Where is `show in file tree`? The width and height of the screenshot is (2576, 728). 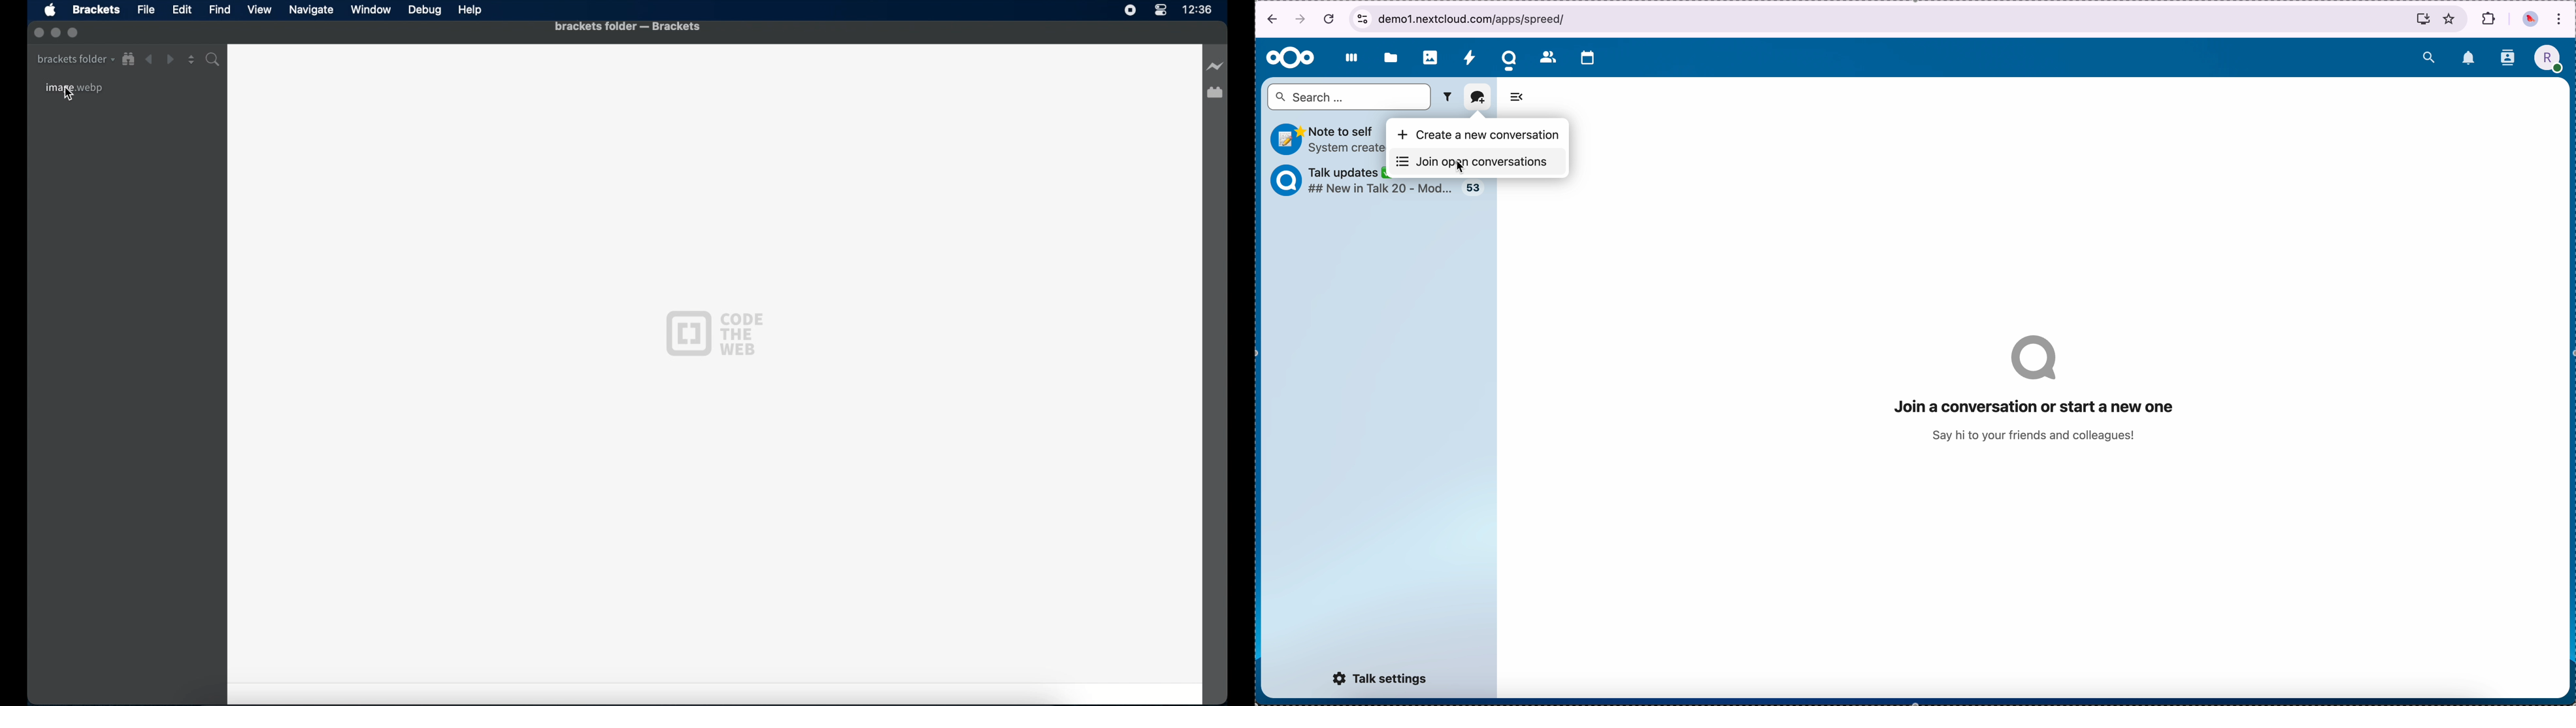 show in file tree is located at coordinates (129, 59).